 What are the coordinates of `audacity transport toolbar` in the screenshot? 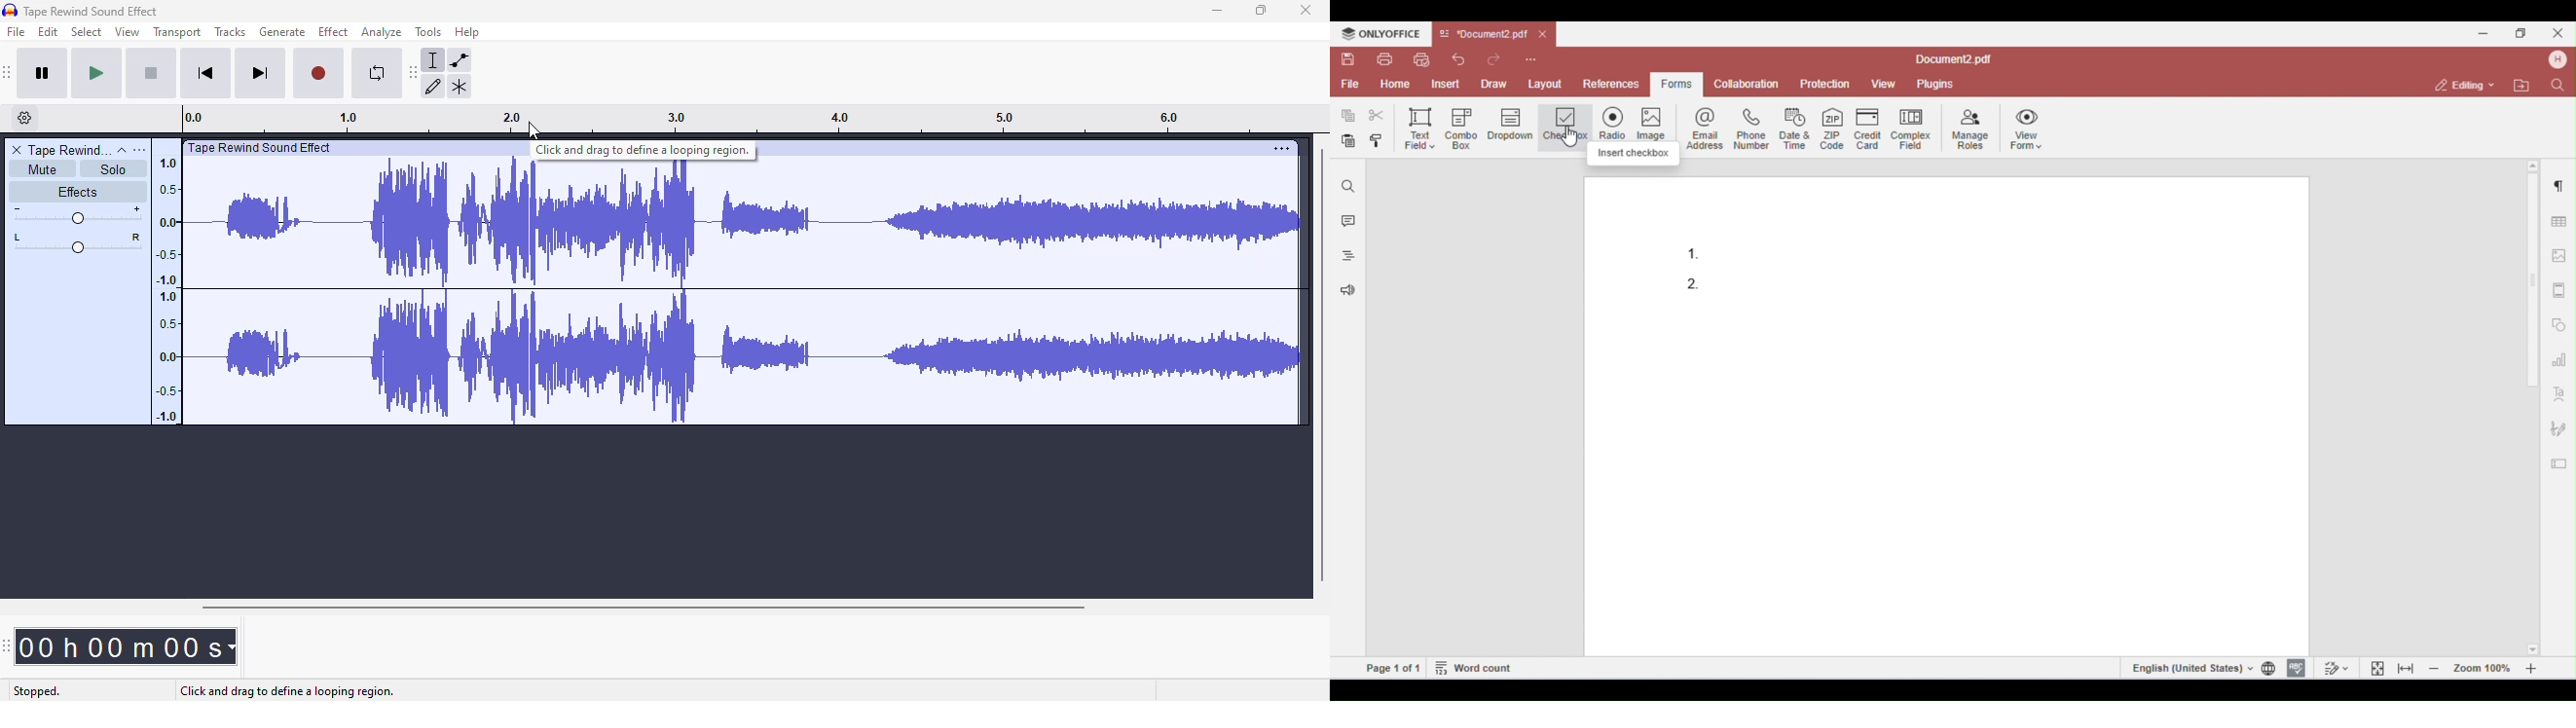 It's located at (7, 73).